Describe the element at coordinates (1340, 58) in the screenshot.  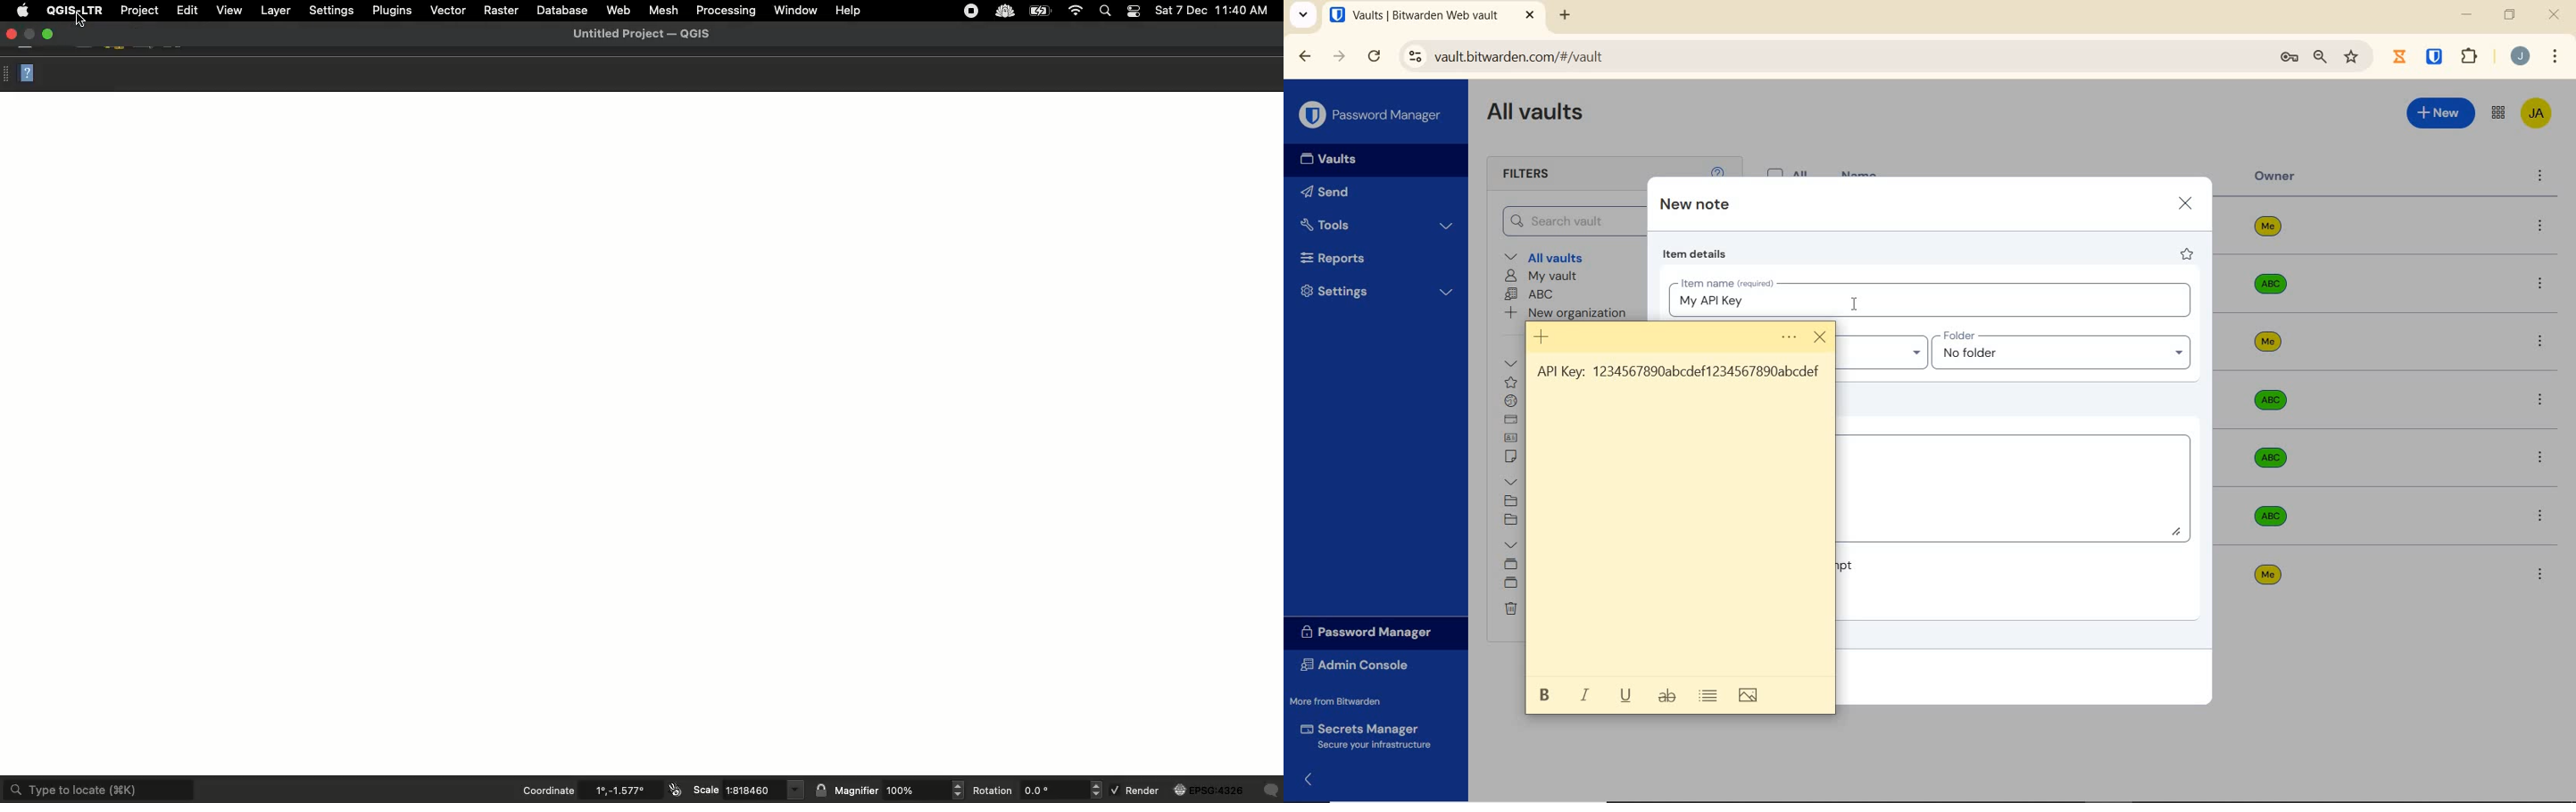
I see `FORWARD` at that location.